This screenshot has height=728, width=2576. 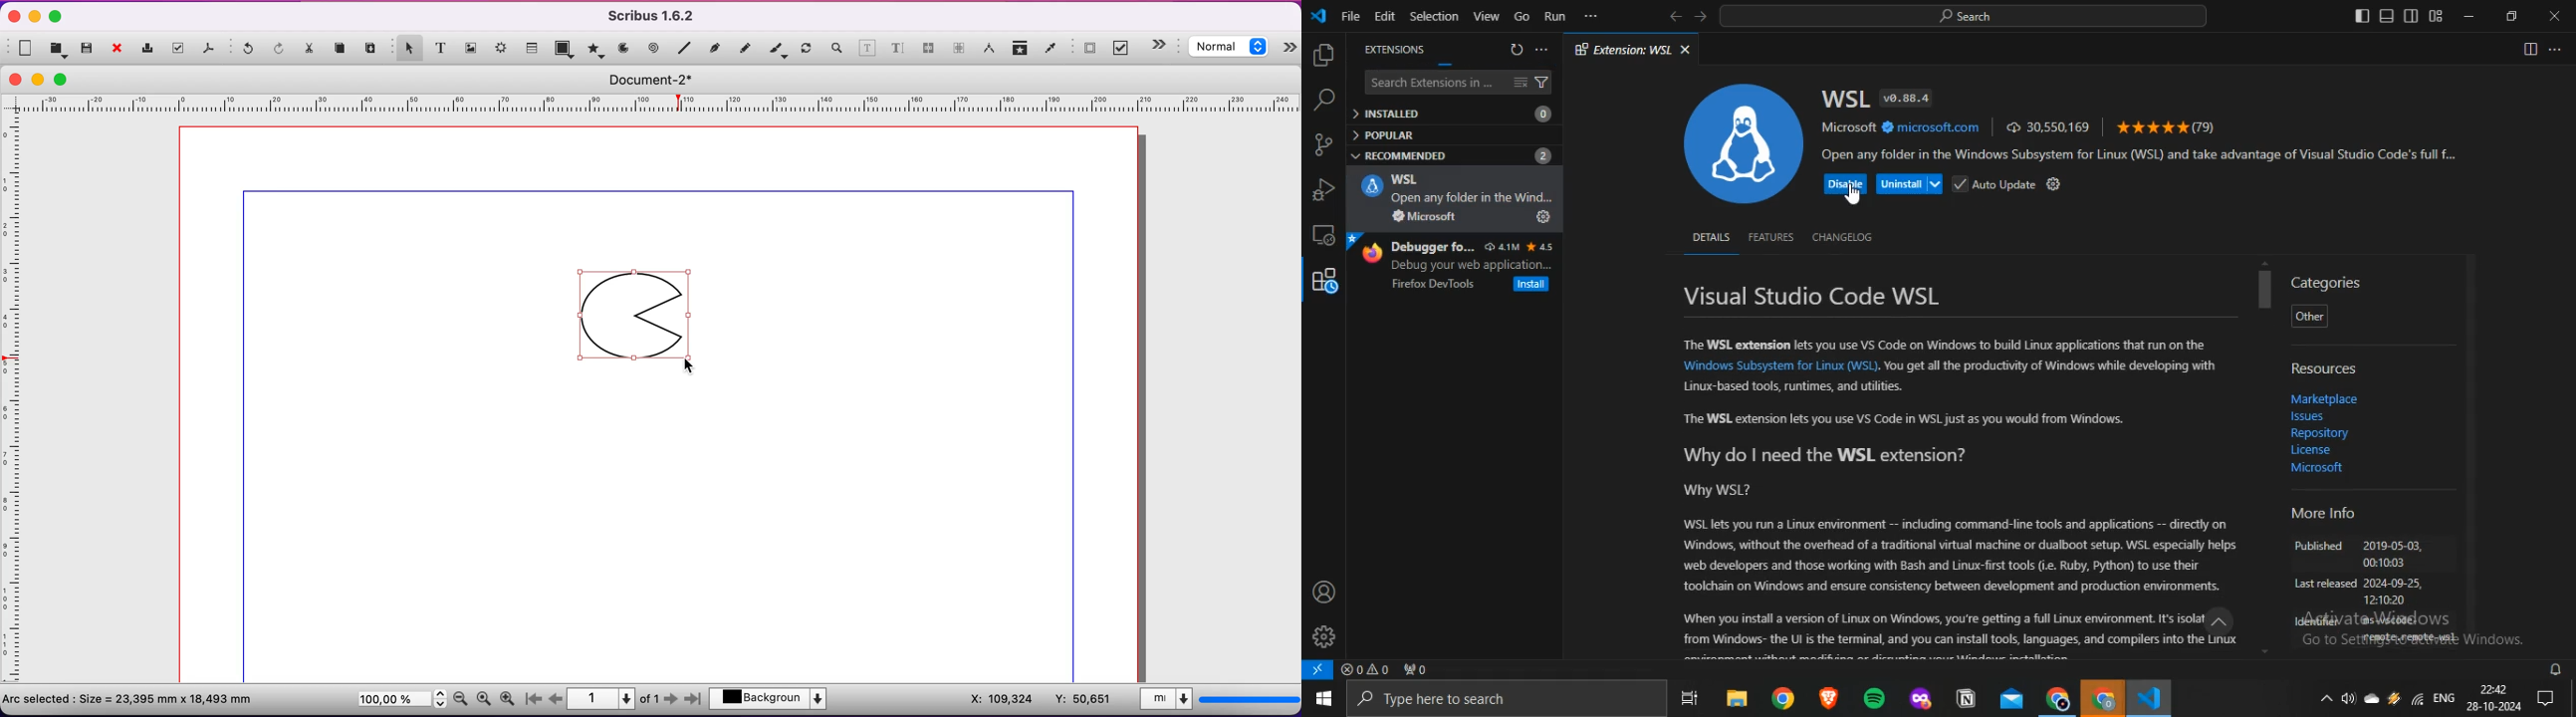 What do you see at coordinates (533, 46) in the screenshot?
I see `table` at bounding box center [533, 46].